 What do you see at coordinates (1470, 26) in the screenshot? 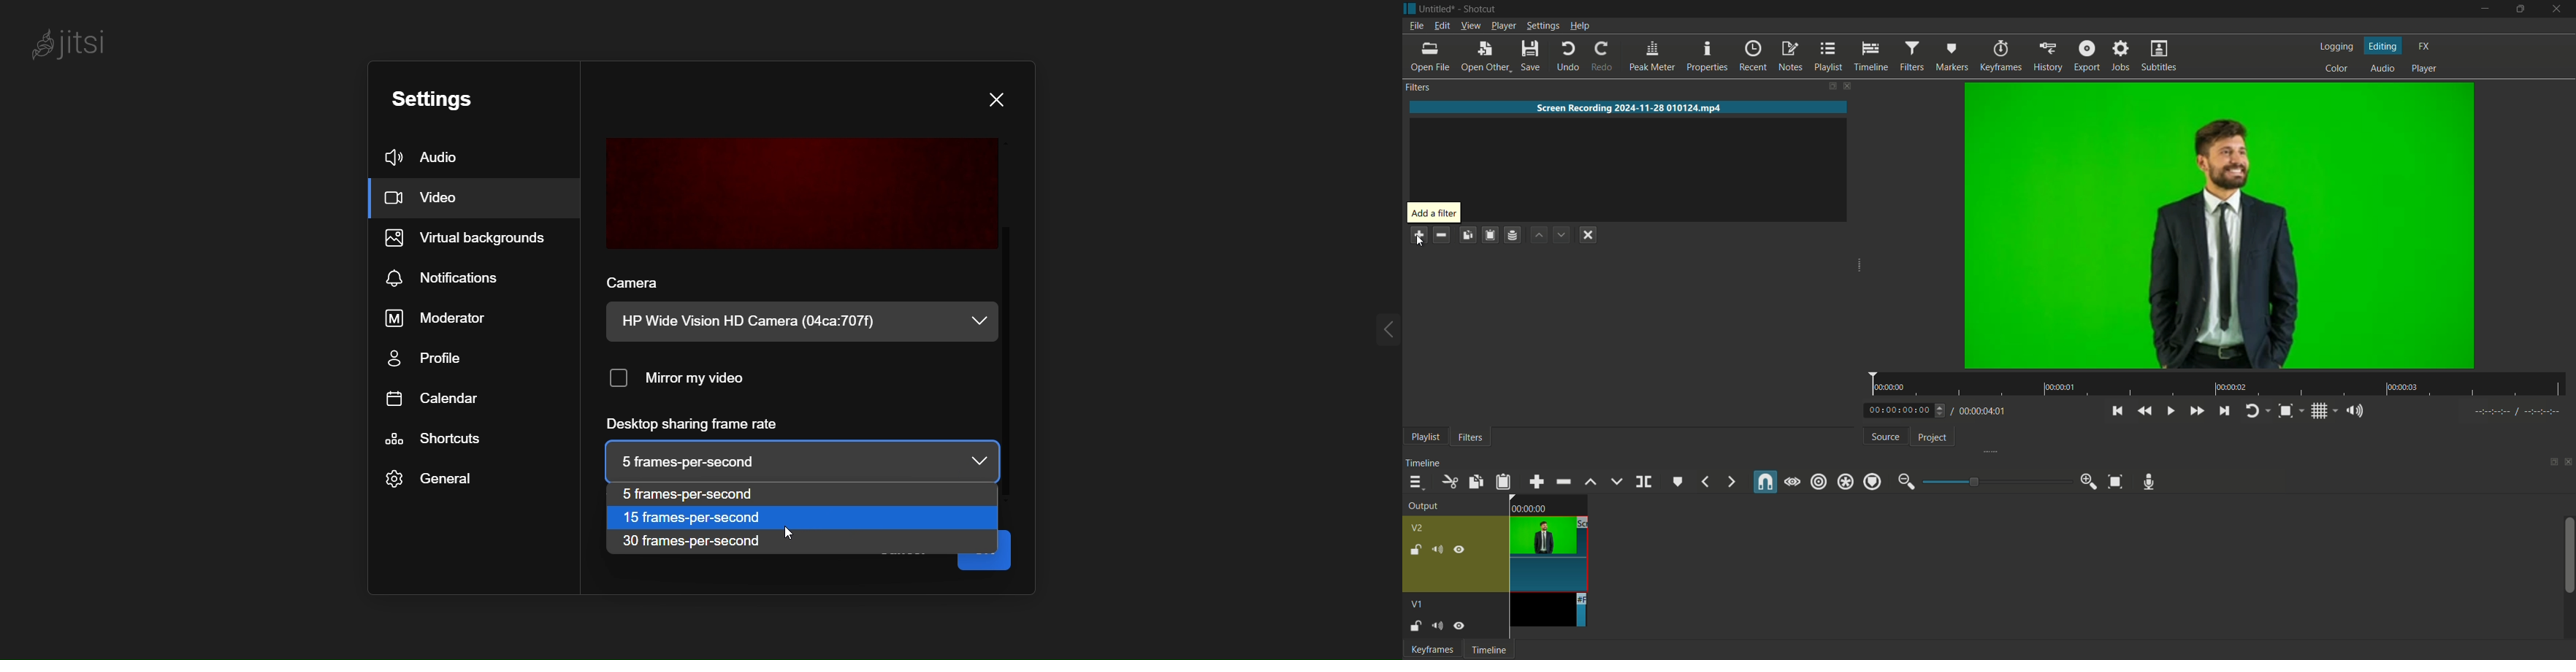
I see `view menu` at bounding box center [1470, 26].